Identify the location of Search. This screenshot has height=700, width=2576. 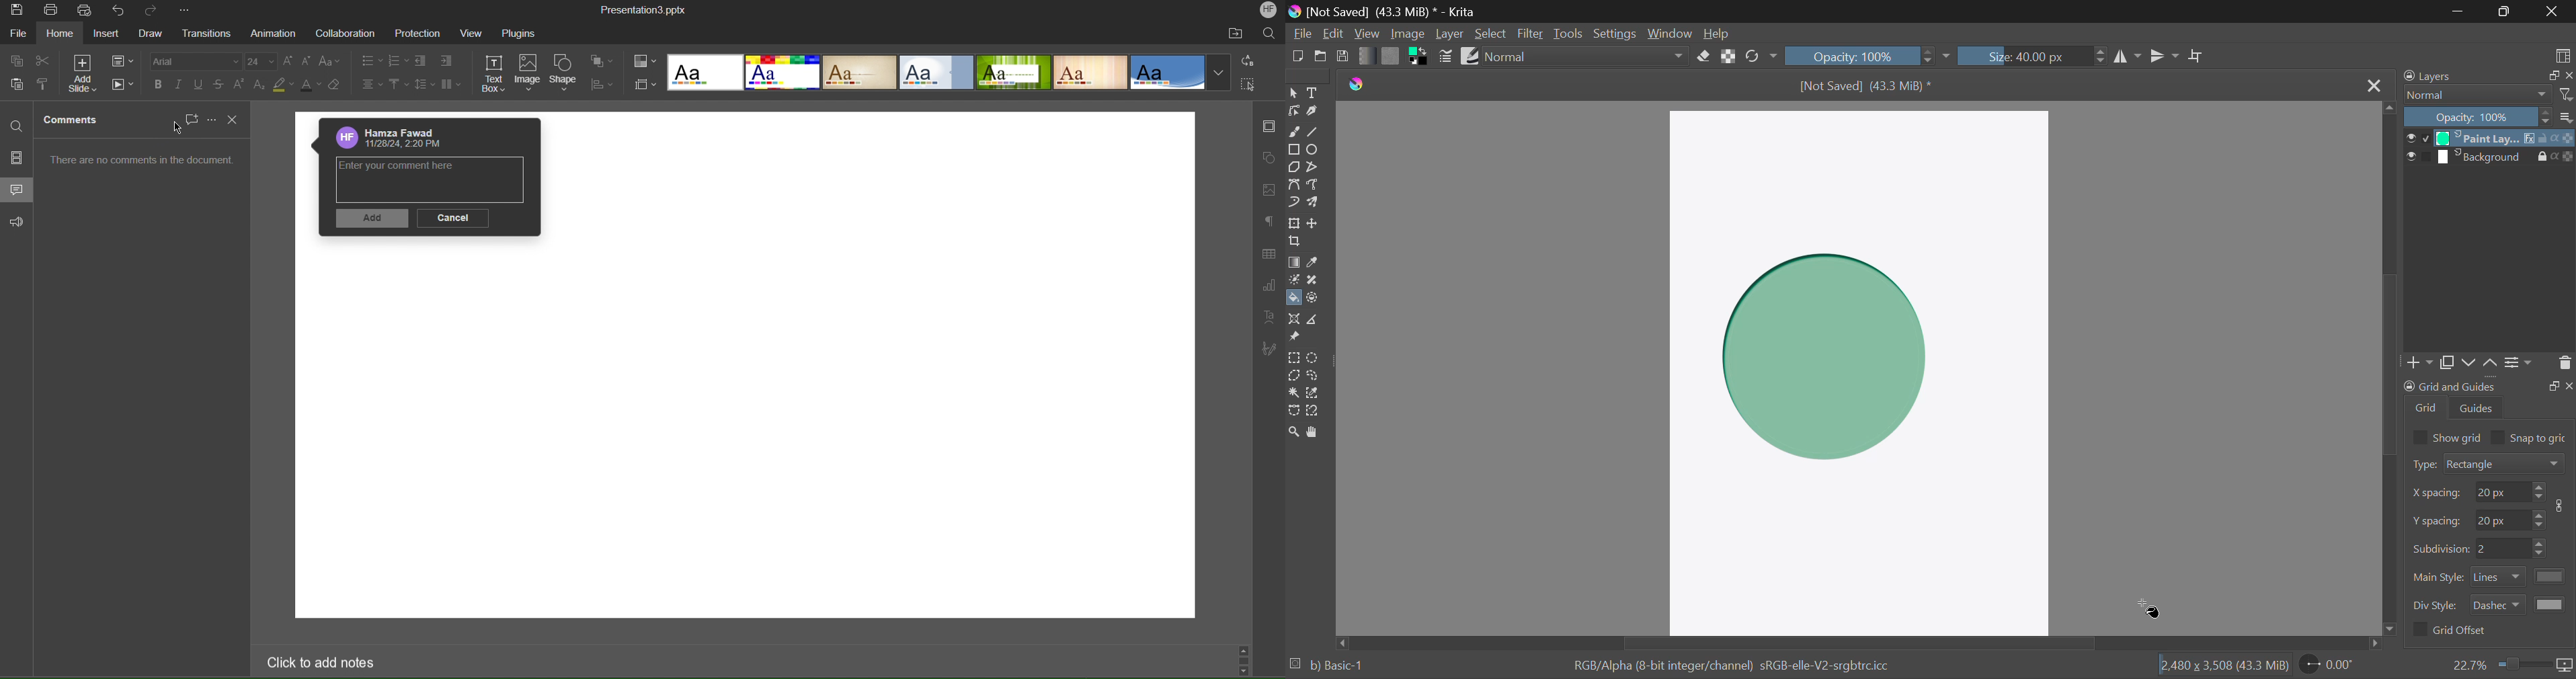
(1270, 34).